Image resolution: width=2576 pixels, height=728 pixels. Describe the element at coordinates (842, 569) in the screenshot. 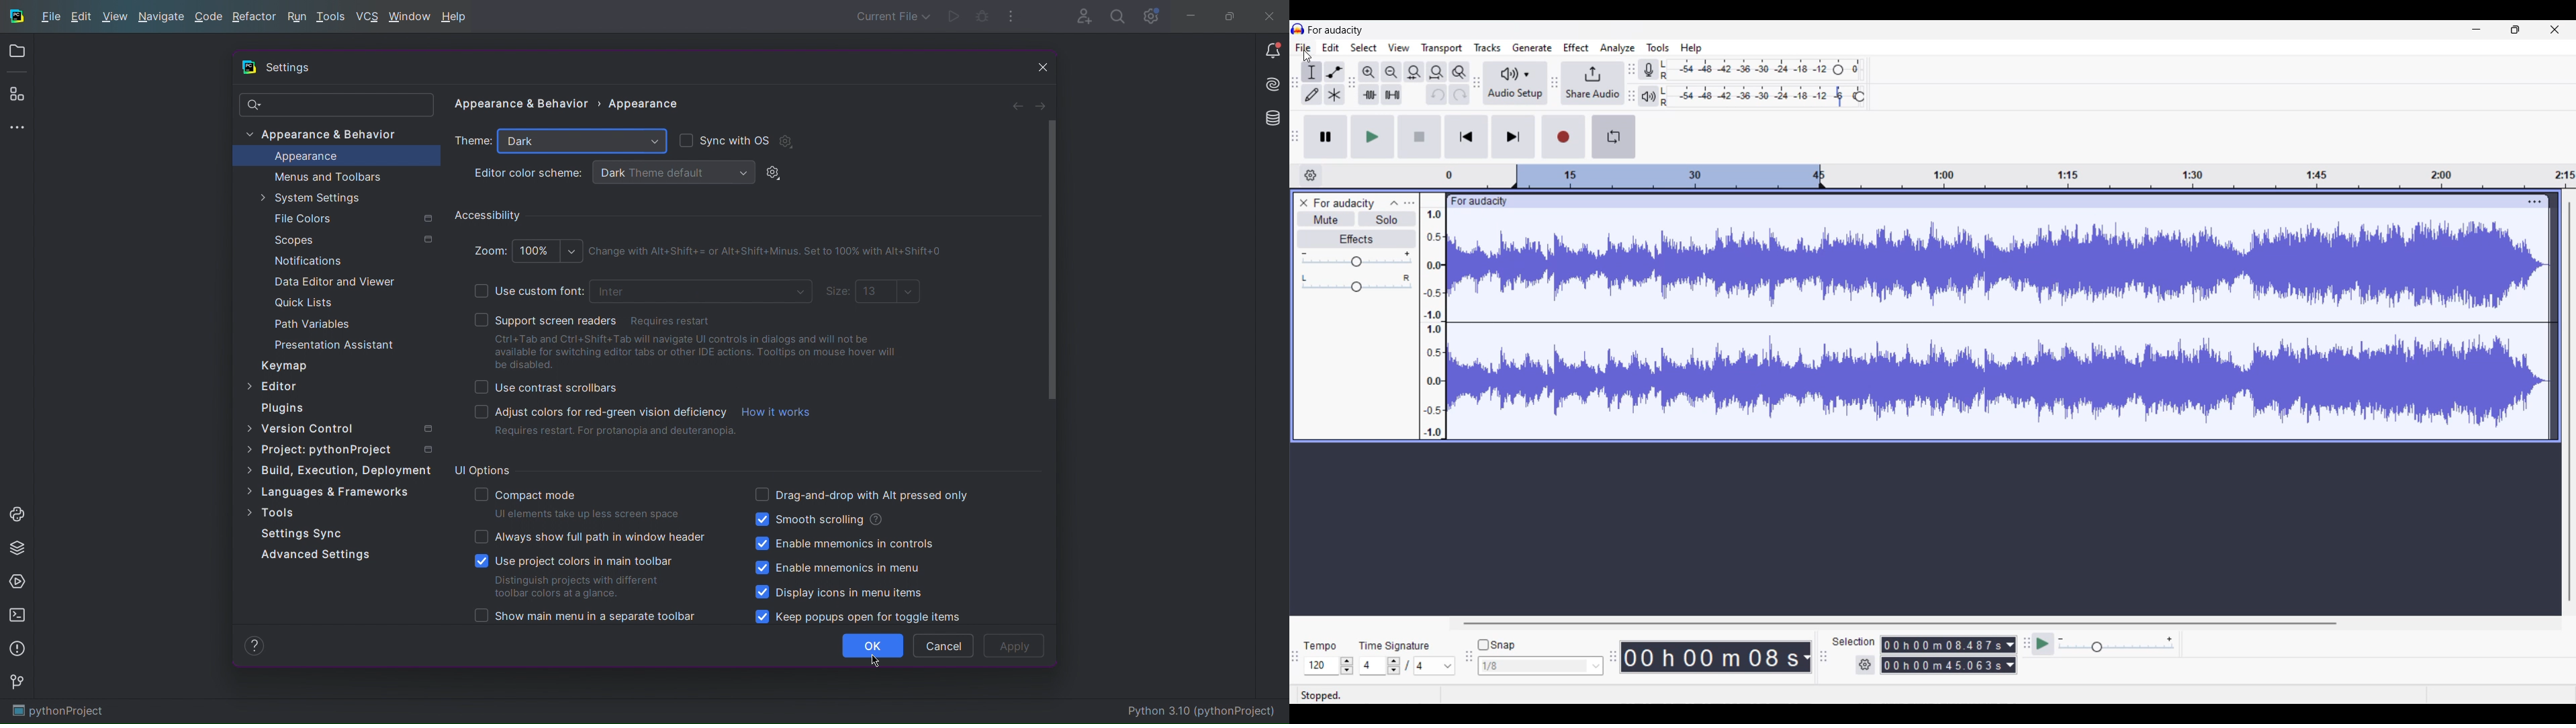

I see `Enable mnemonics in menu` at that location.